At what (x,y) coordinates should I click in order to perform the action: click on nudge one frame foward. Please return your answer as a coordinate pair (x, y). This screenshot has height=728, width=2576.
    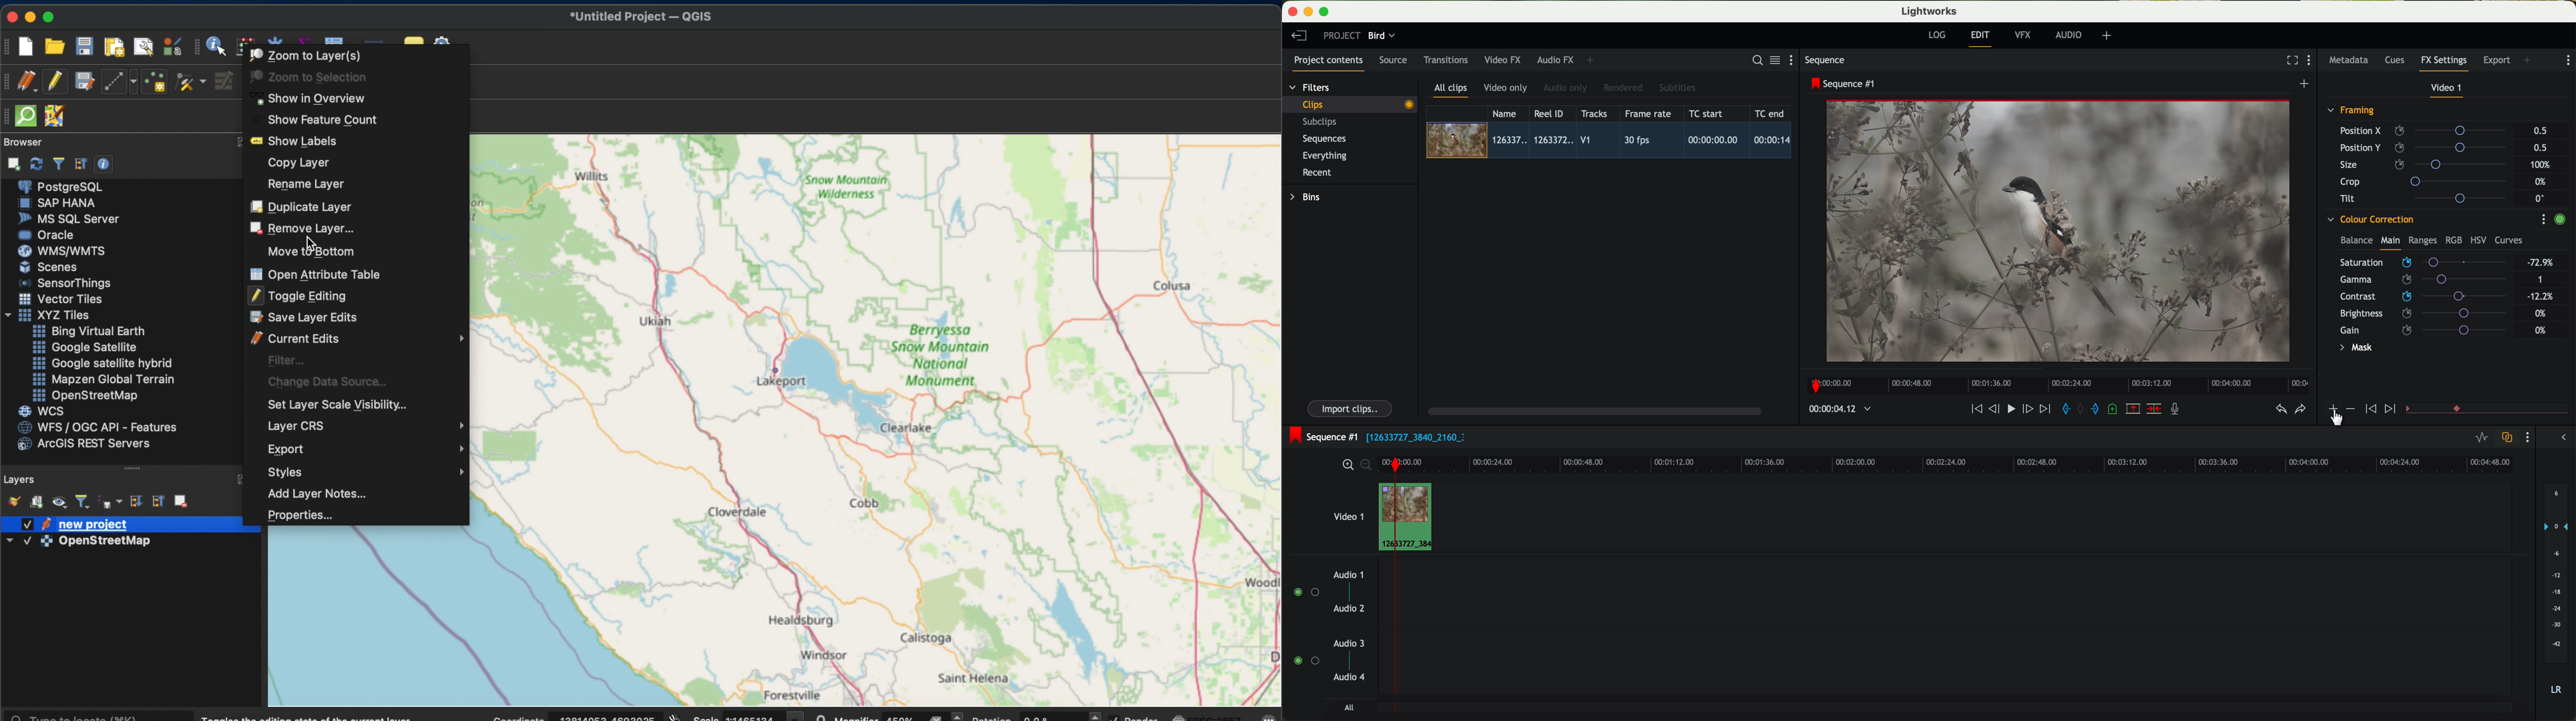
    Looking at the image, I should click on (2029, 409).